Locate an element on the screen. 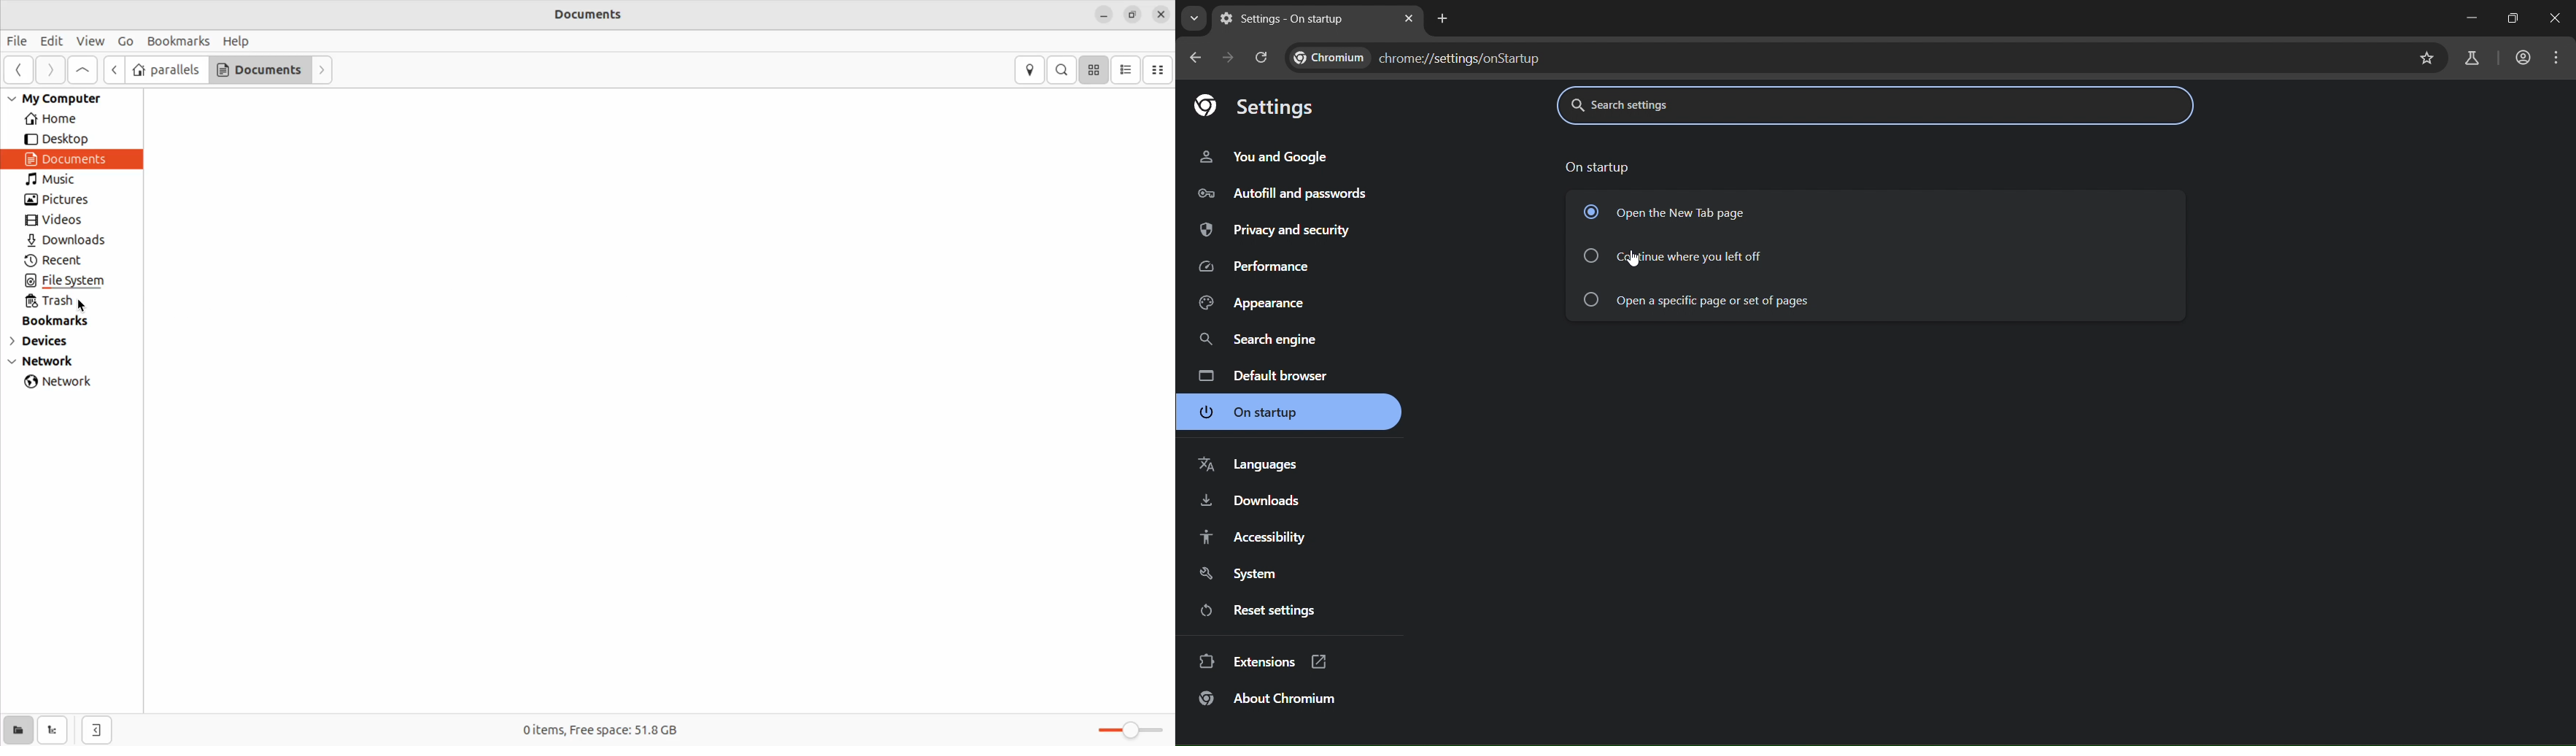 The height and width of the screenshot is (756, 2576). desktop is located at coordinates (63, 140).